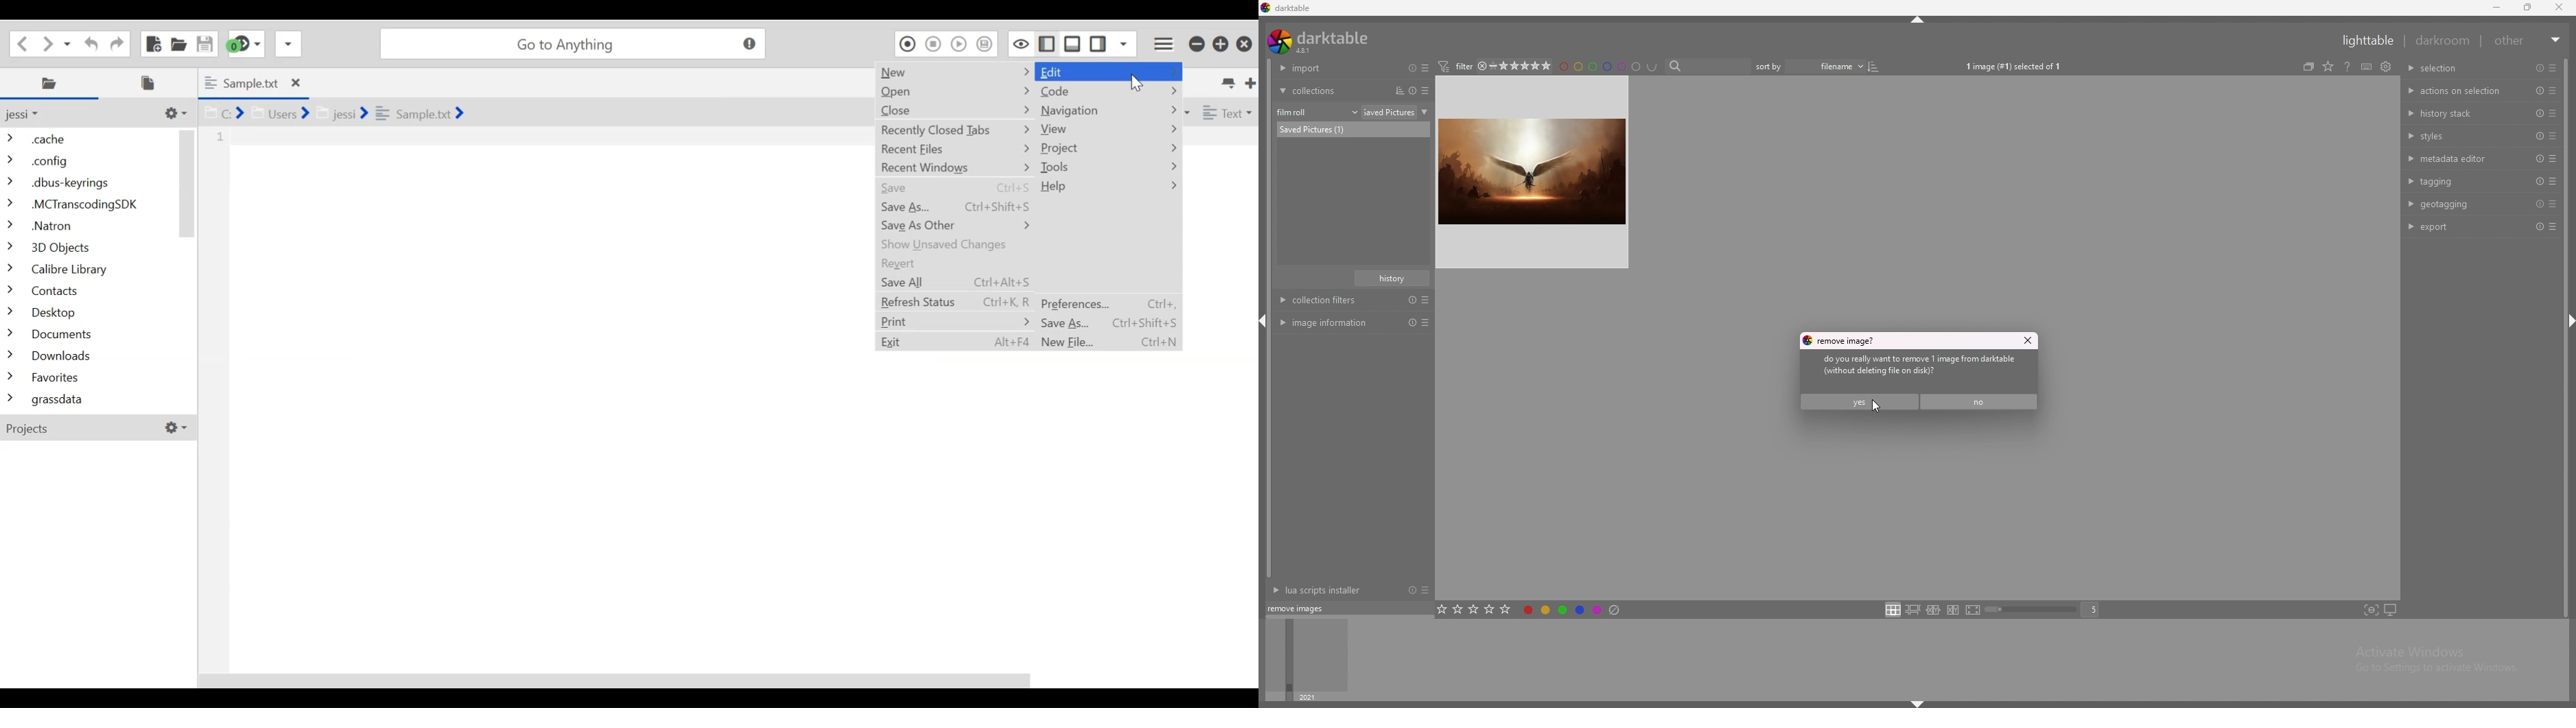 The width and height of the screenshot is (2576, 728). What do you see at coordinates (986, 43) in the screenshot?
I see `Save Macro as Toolbox as Superscript` at bounding box center [986, 43].